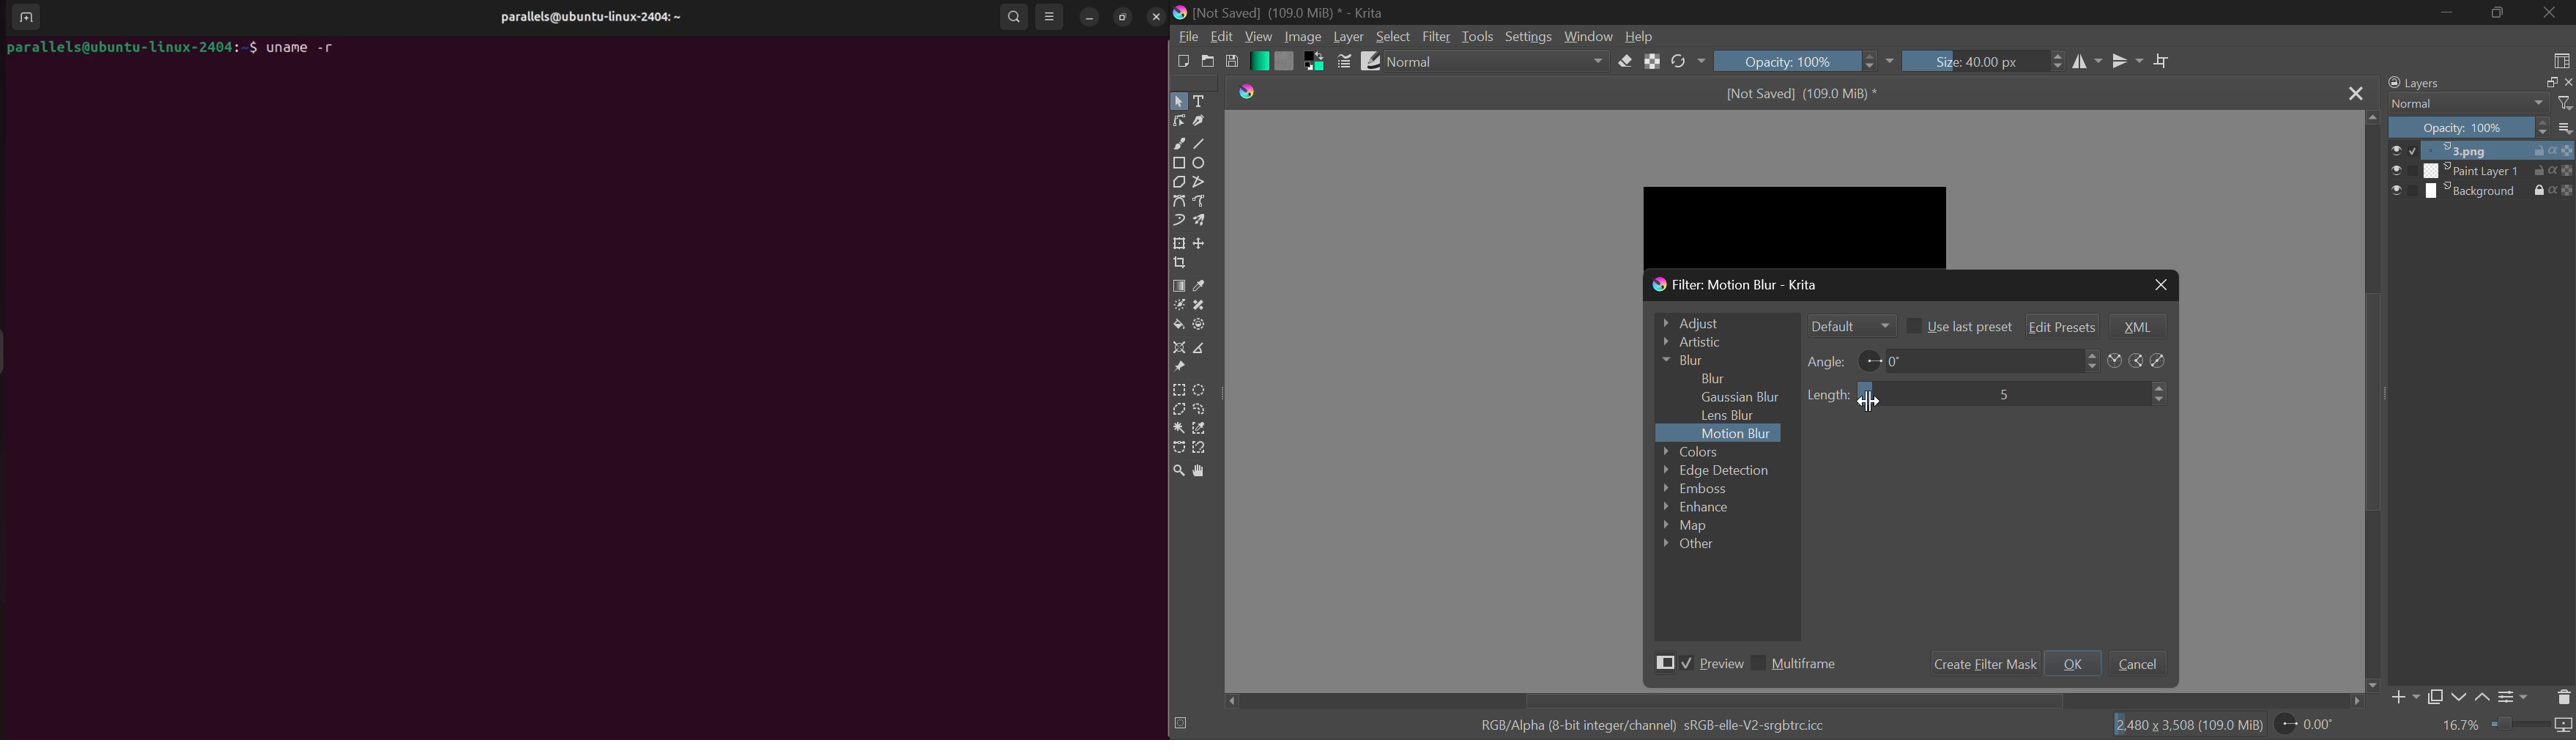 The image size is (2576, 756). What do you see at coordinates (1232, 64) in the screenshot?
I see `Save` at bounding box center [1232, 64].